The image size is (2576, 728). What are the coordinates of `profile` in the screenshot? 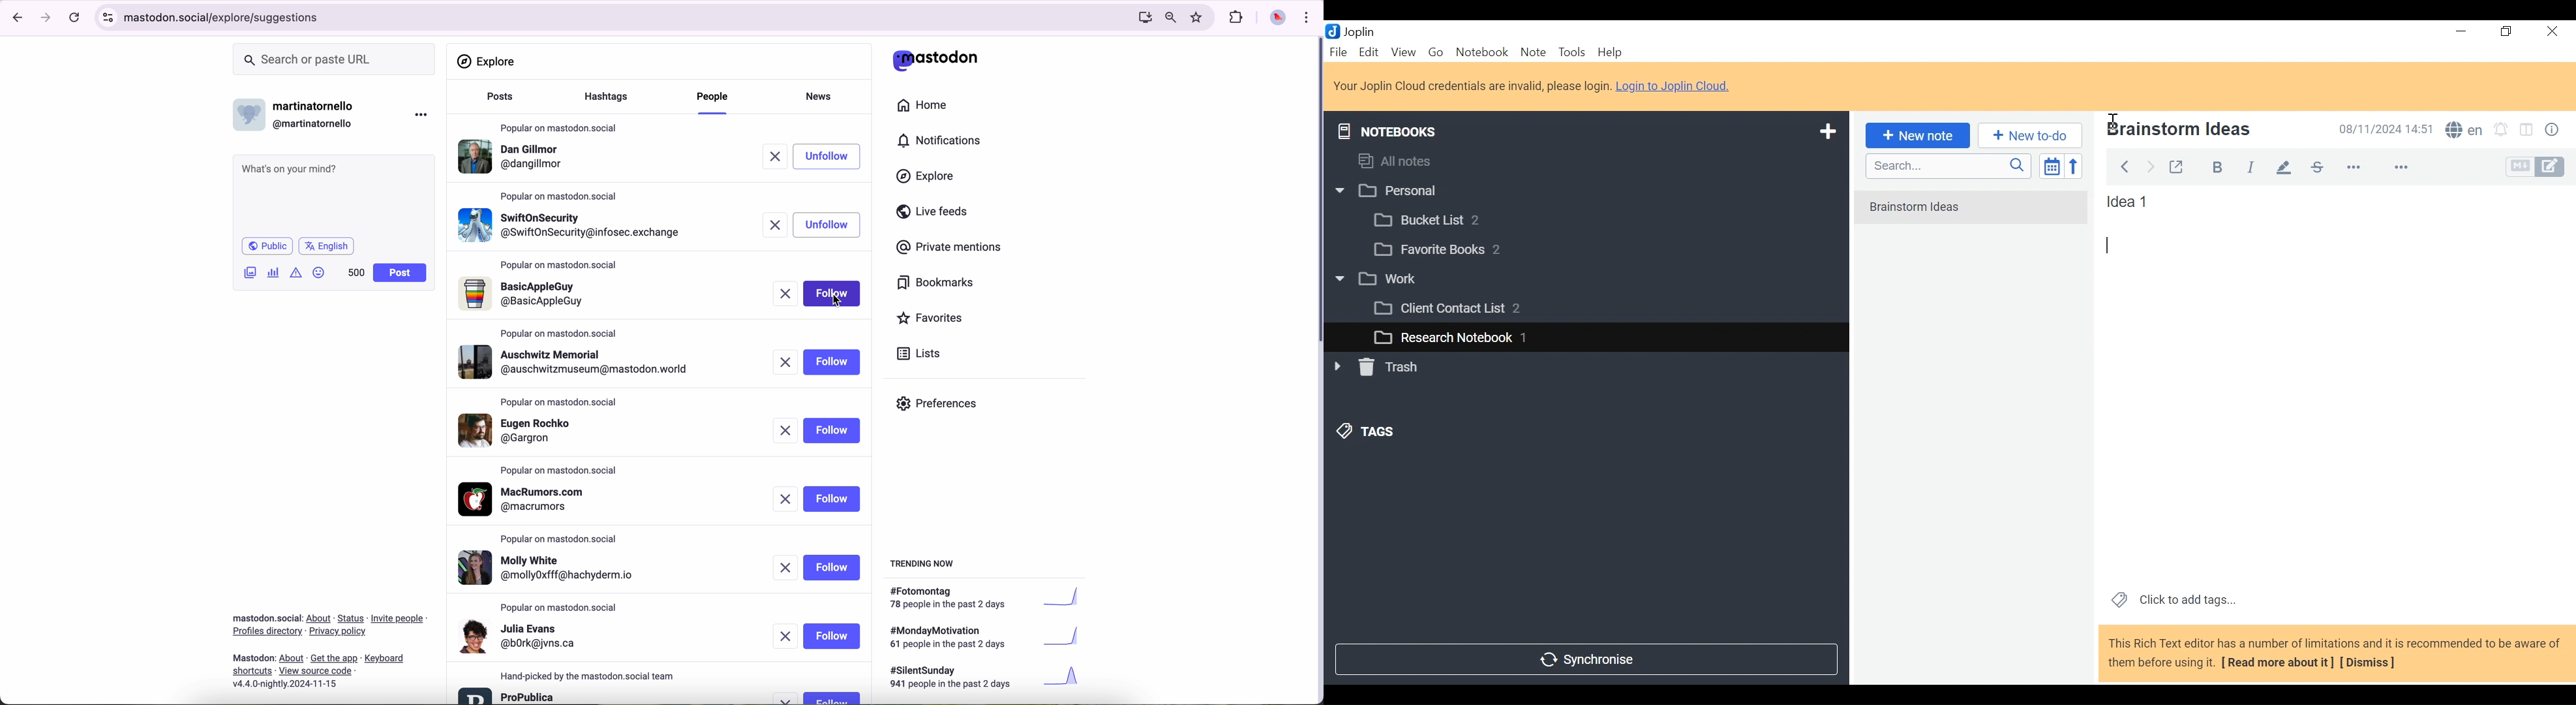 It's located at (529, 500).